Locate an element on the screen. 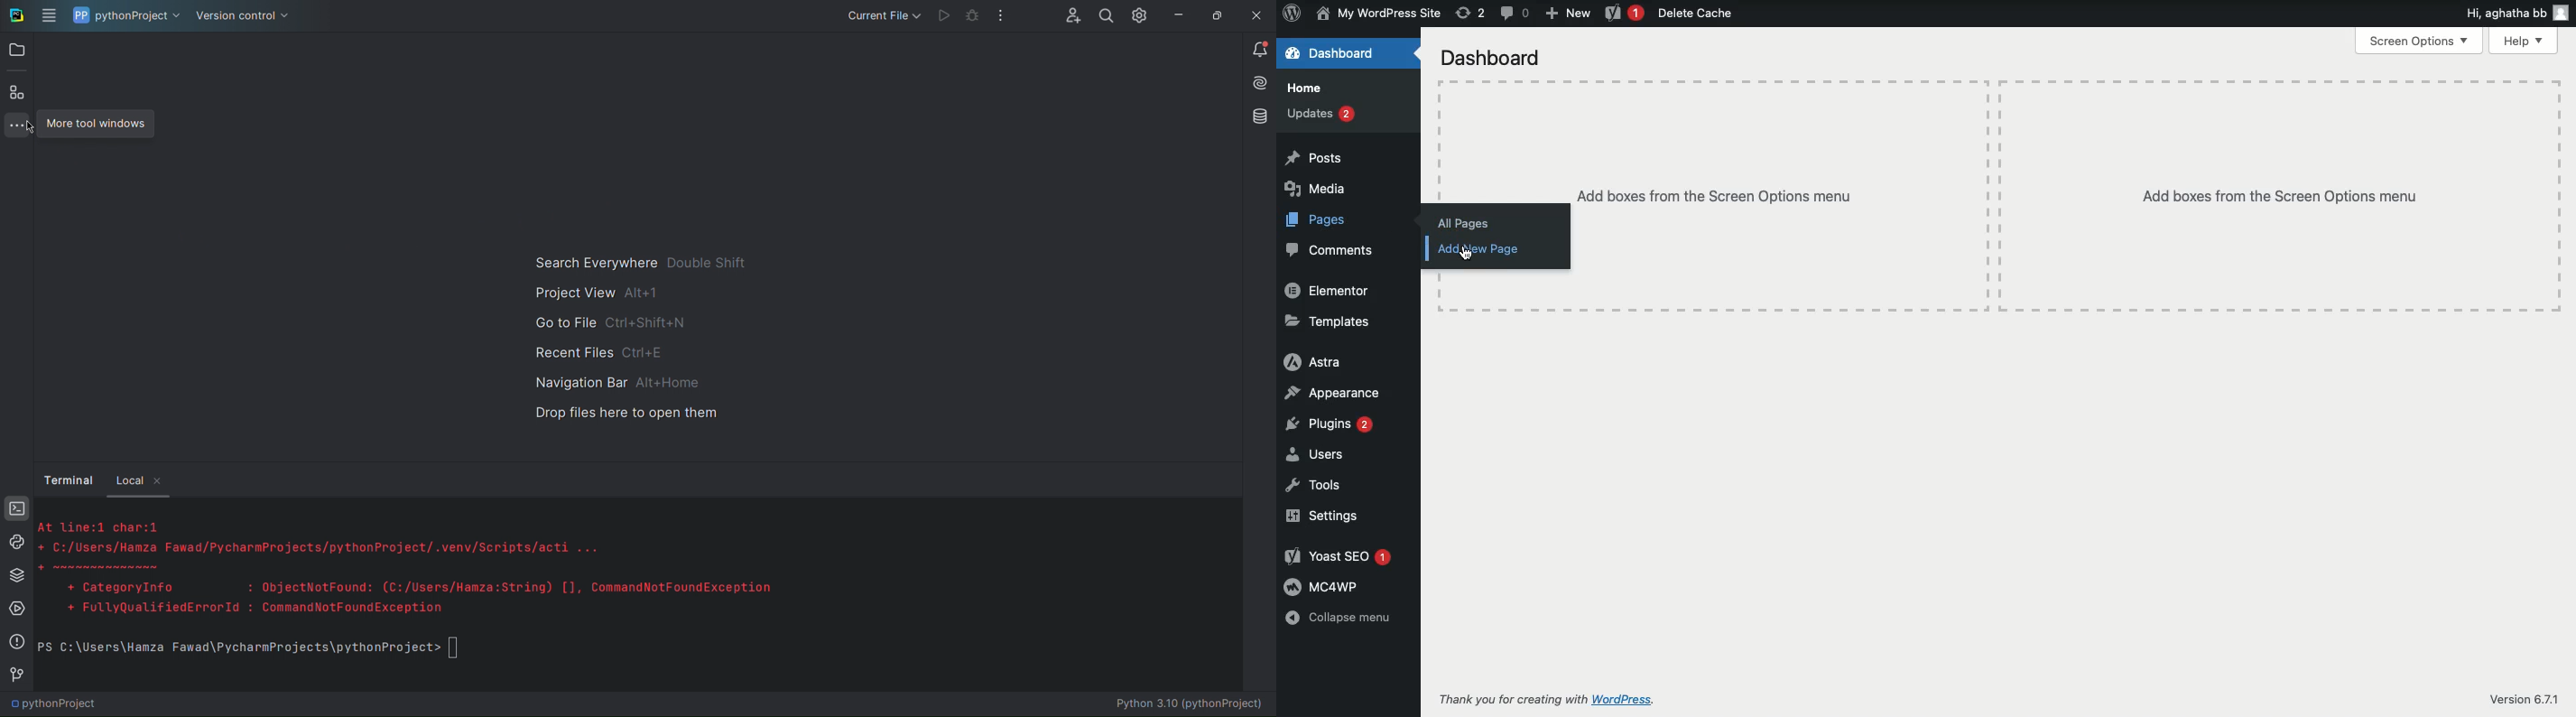  All Pages is located at coordinates (1471, 220).